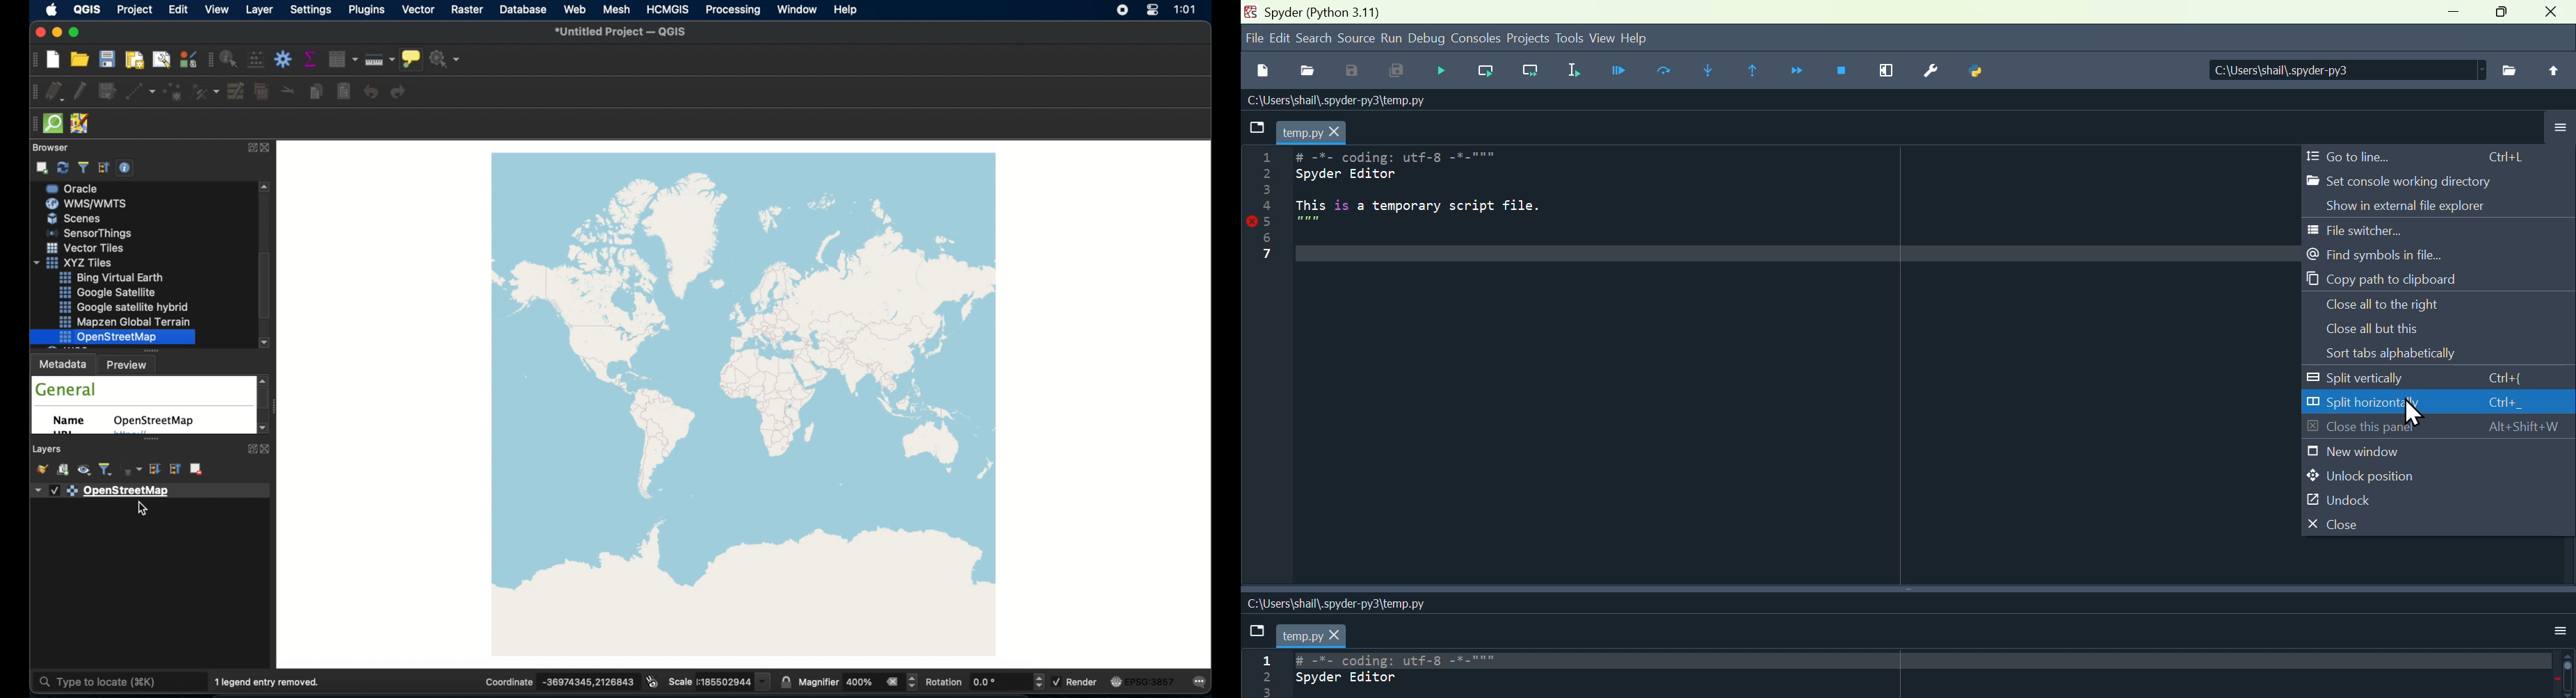 This screenshot has width=2576, height=700. I want to click on current edits, so click(54, 92).